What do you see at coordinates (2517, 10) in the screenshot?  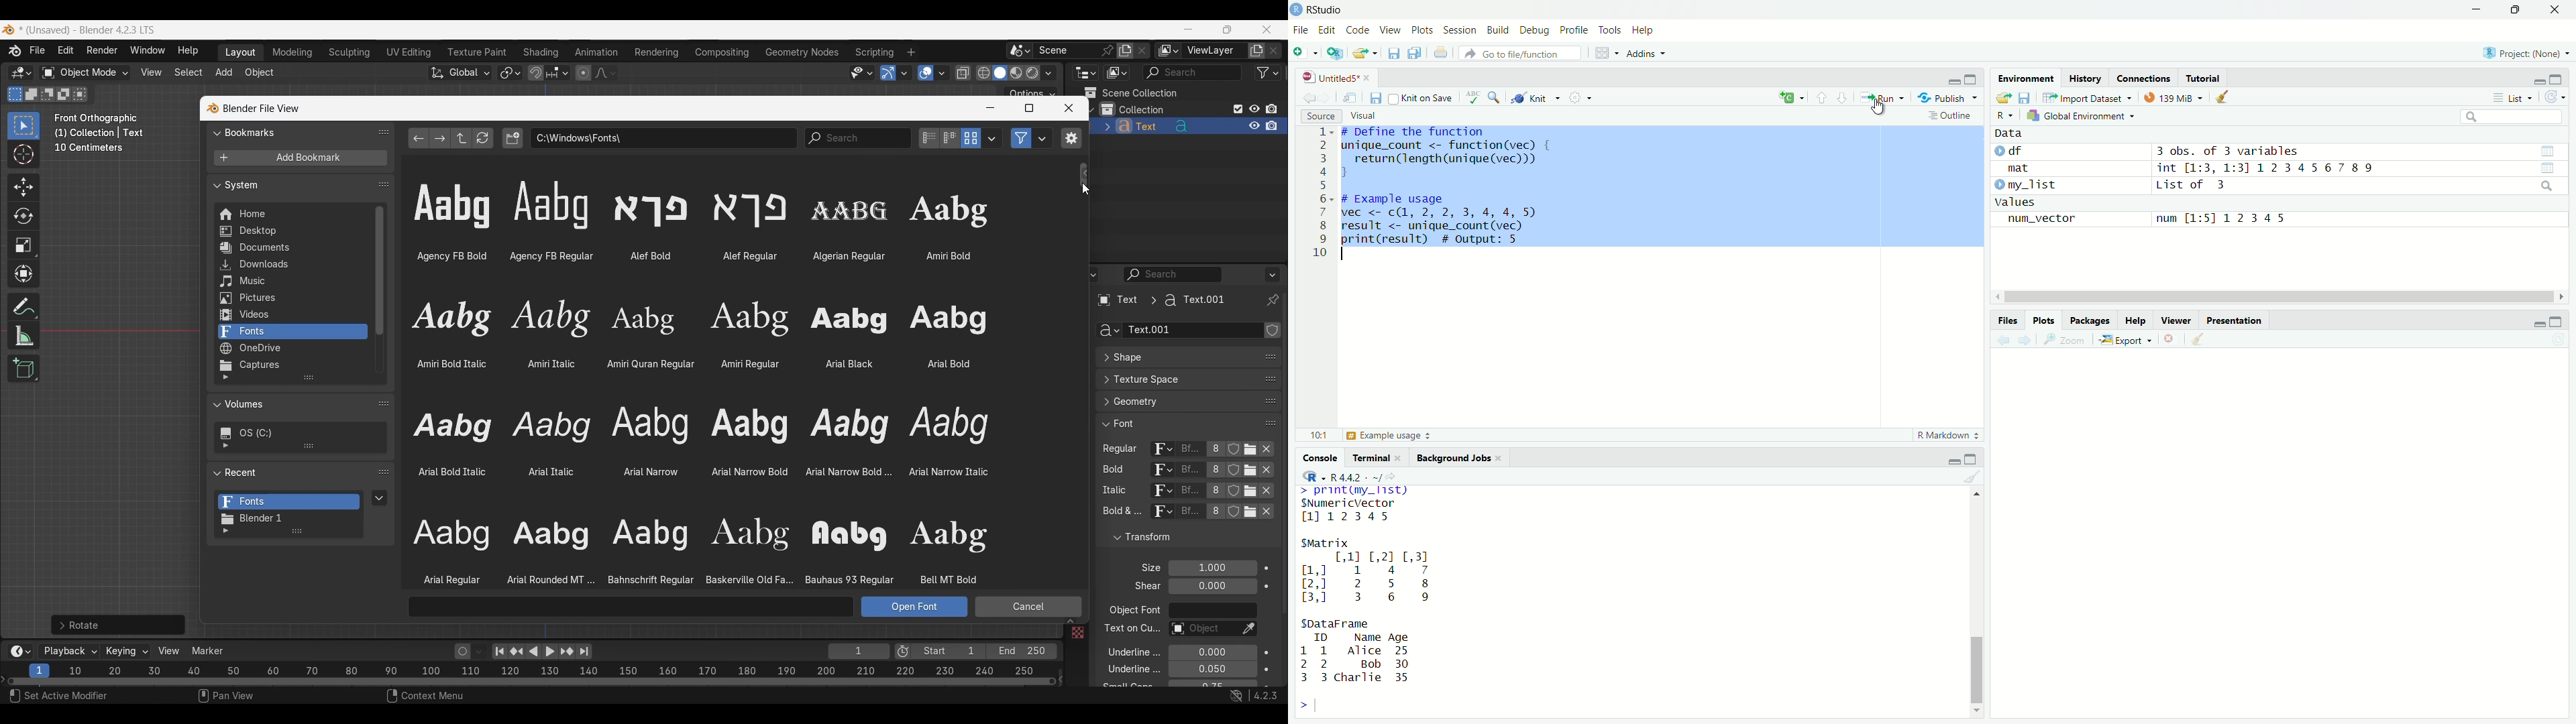 I see `maximize` at bounding box center [2517, 10].